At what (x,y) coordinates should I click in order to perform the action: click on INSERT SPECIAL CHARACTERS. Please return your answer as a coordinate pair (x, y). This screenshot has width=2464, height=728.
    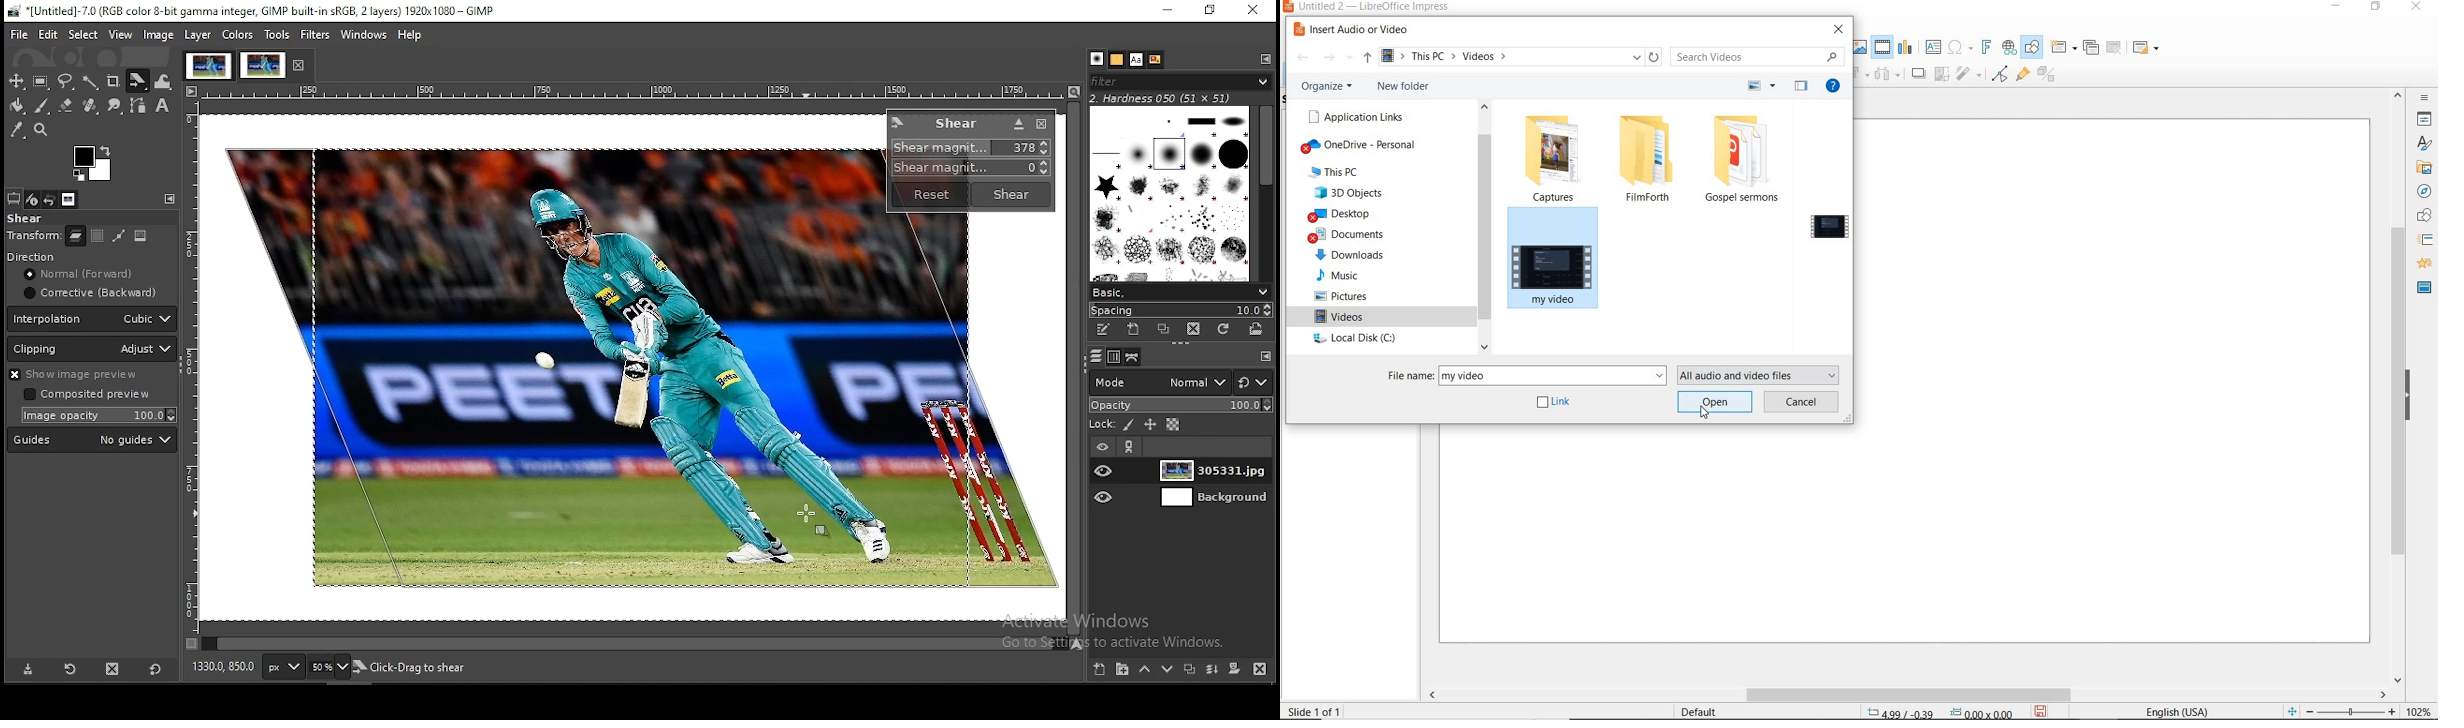
    Looking at the image, I should click on (1961, 48).